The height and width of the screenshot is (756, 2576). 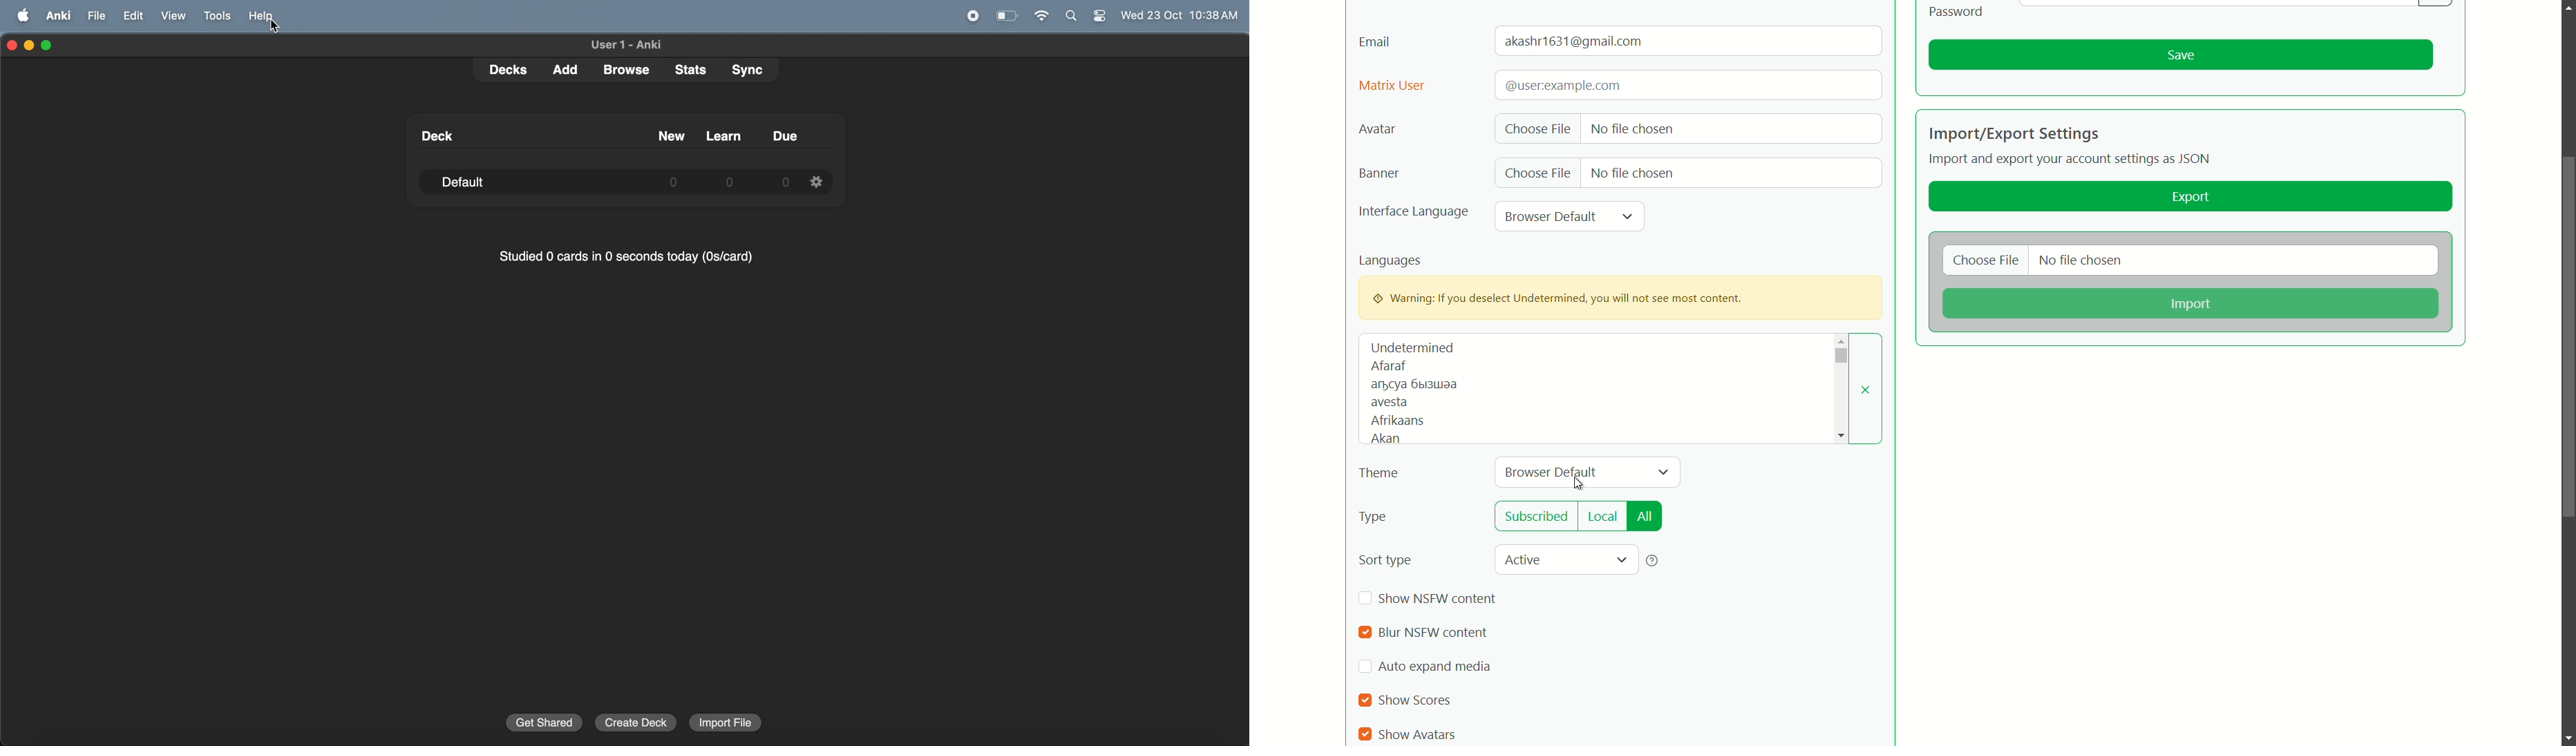 I want to click on Cursor, so click(x=275, y=27).